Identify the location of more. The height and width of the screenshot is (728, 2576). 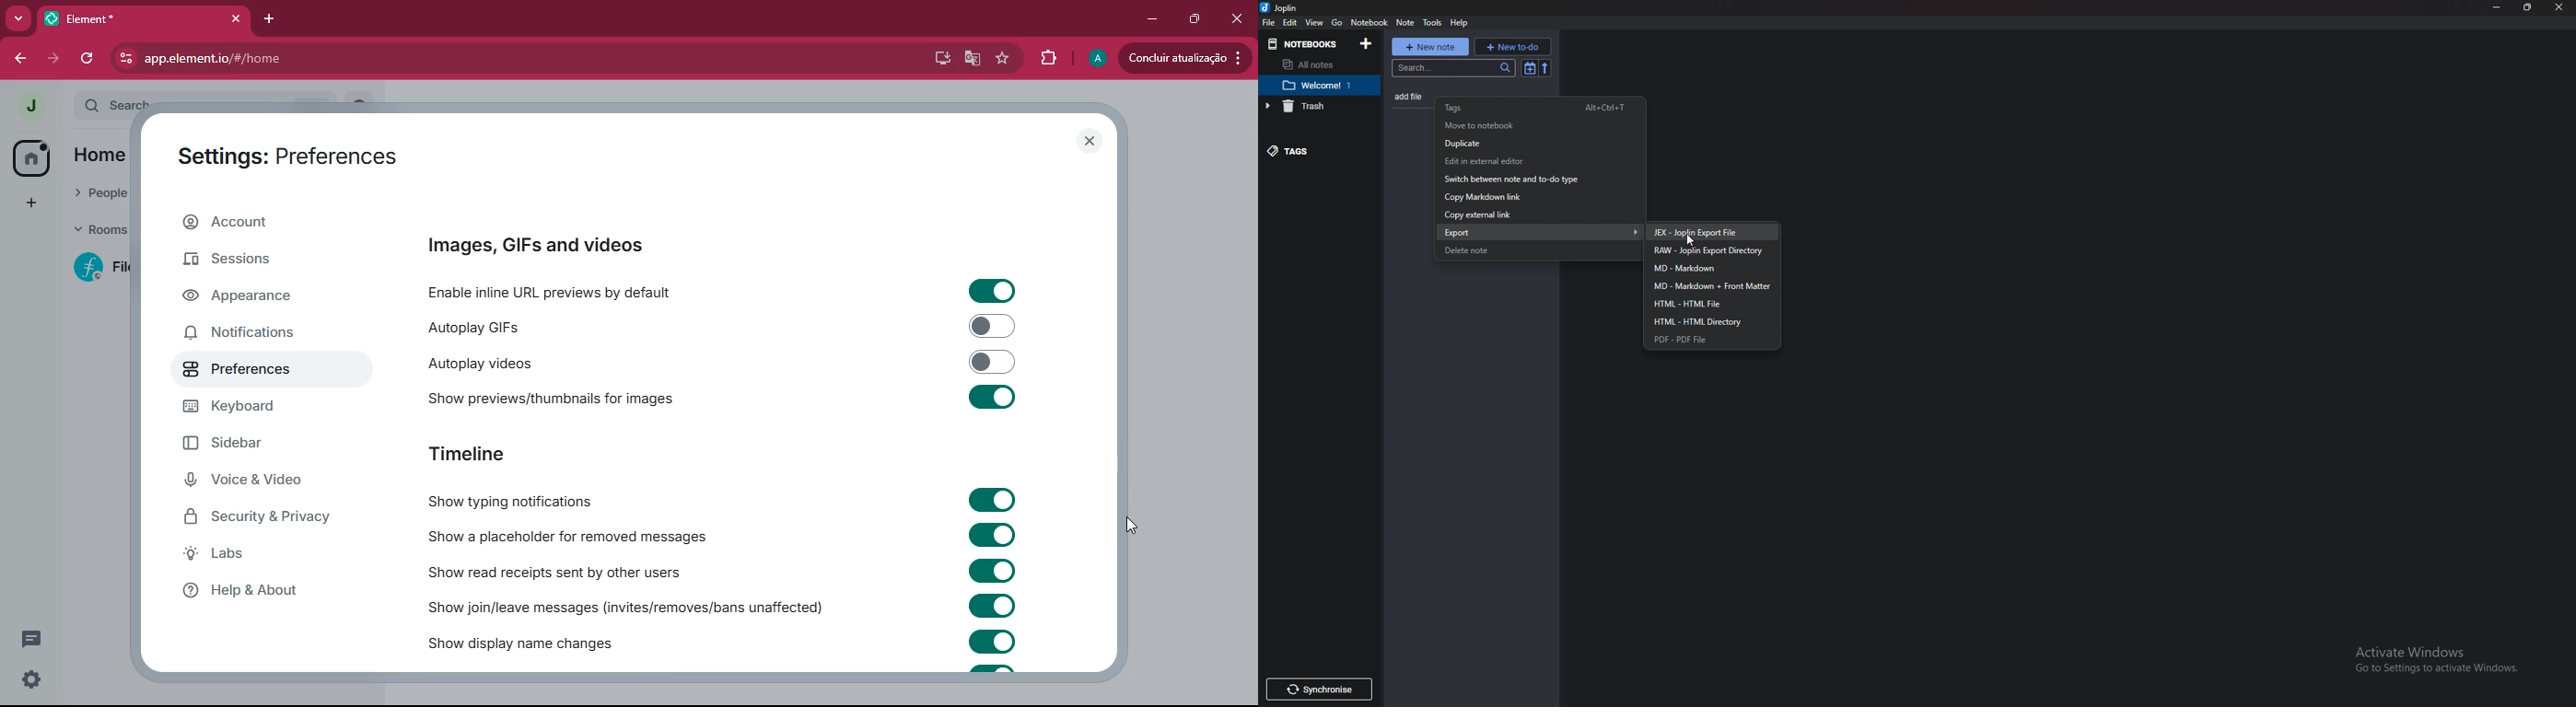
(18, 20).